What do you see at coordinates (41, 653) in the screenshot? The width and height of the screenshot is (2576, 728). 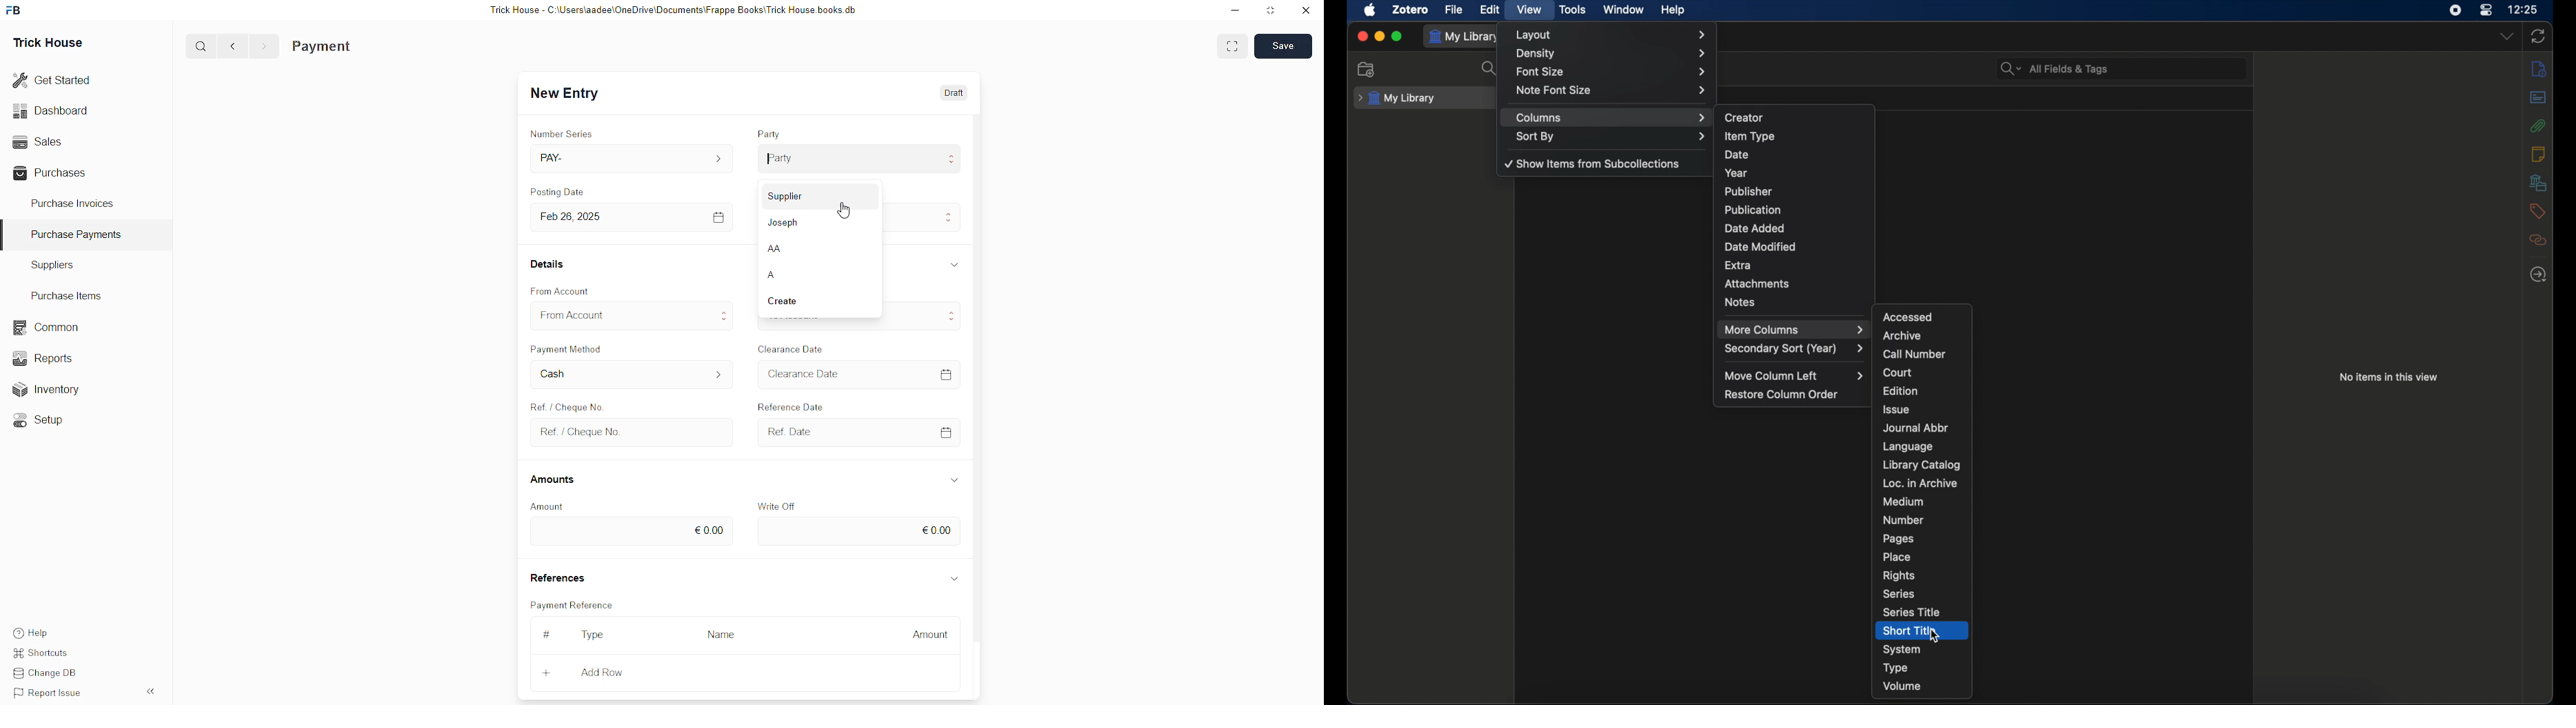 I see `Shortcuts` at bounding box center [41, 653].